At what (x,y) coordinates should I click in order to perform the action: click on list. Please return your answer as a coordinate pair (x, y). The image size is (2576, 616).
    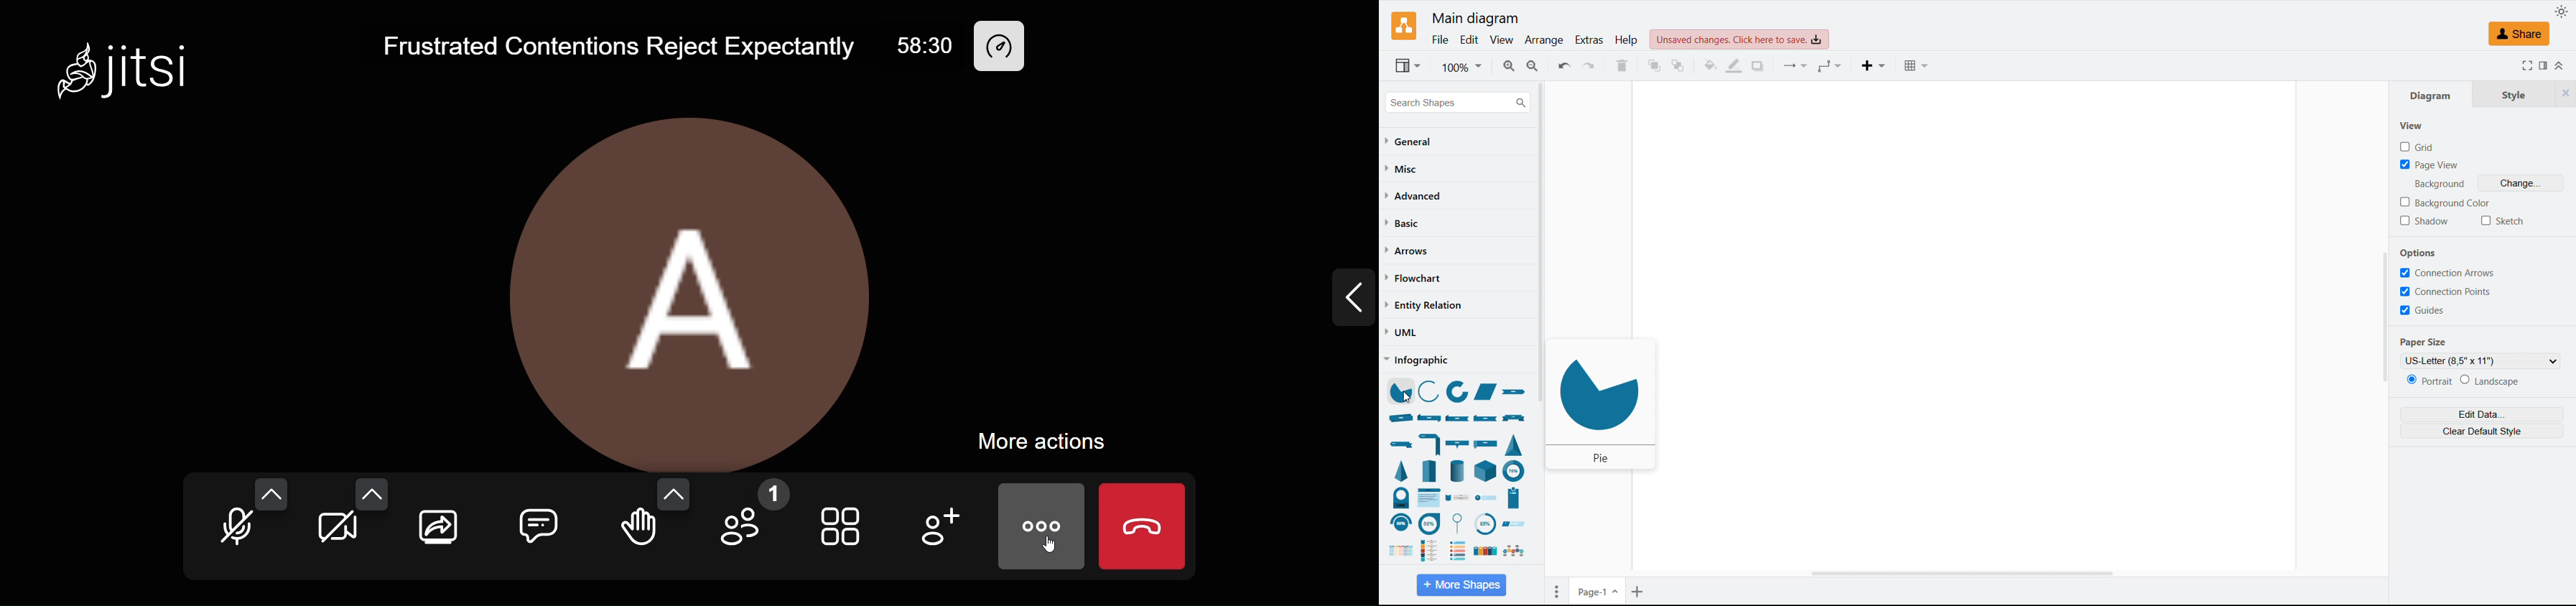
    Looking at the image, I should click on (1484, 552).